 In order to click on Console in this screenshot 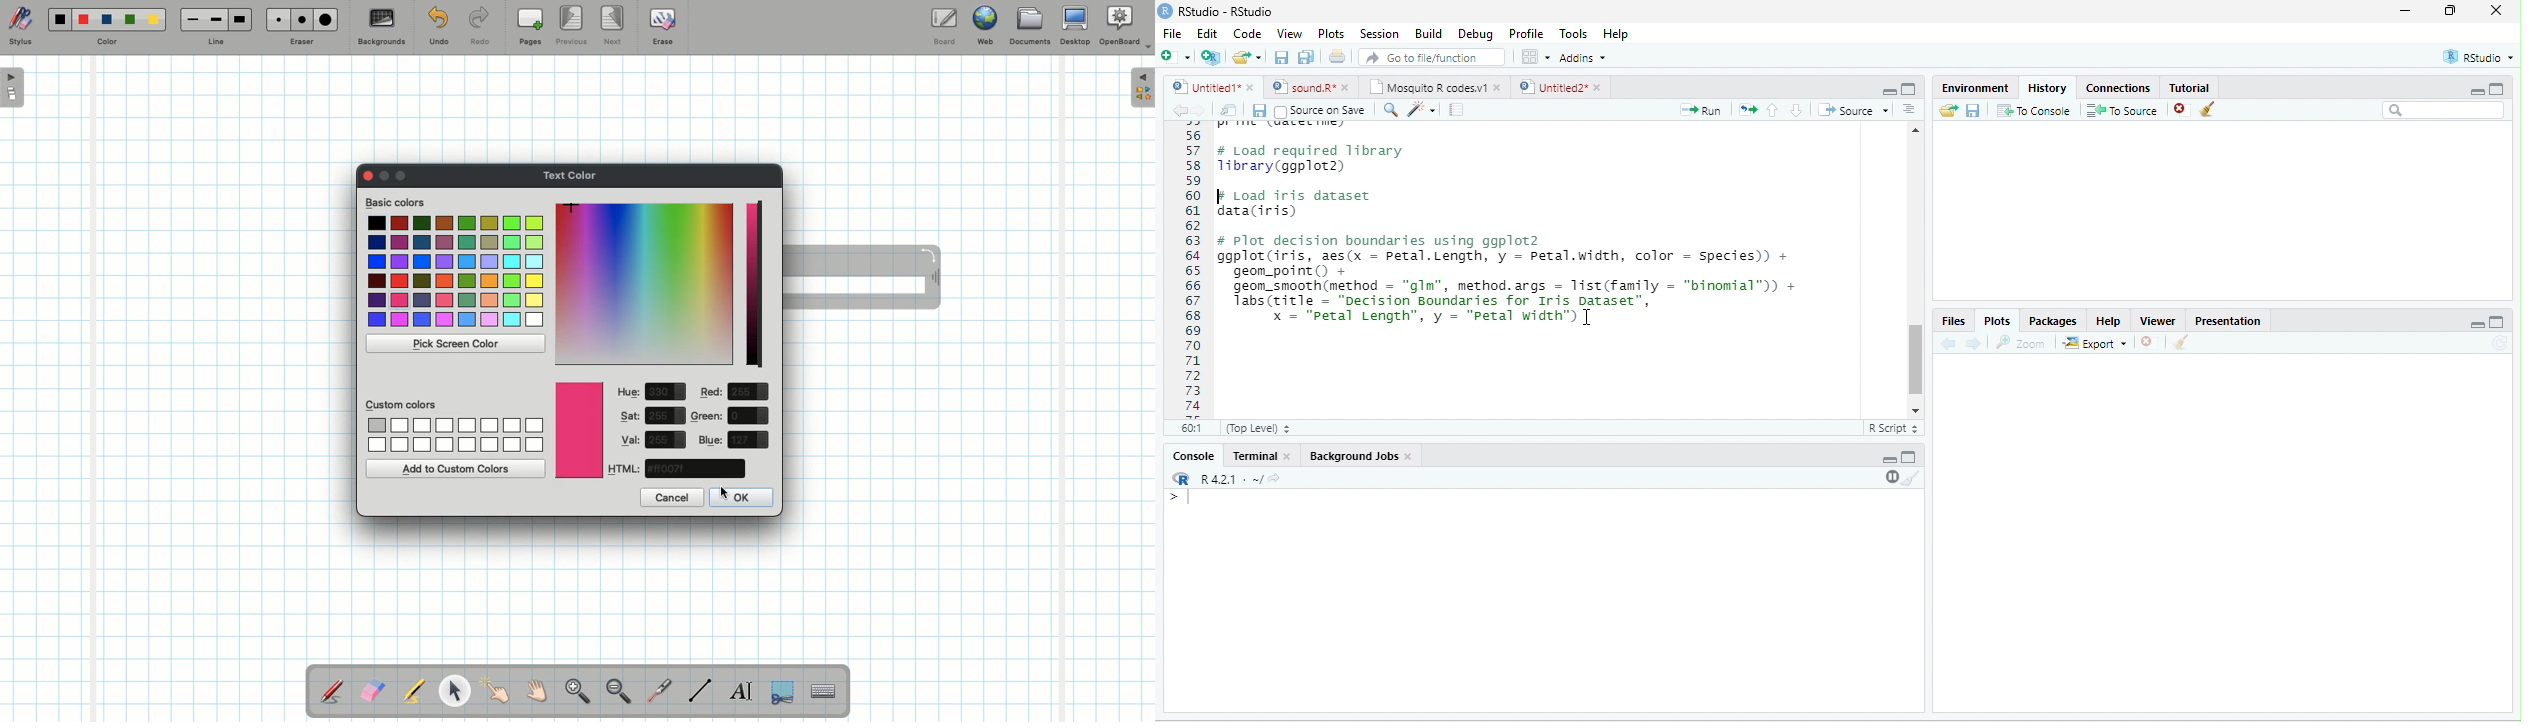, I will do `click(1193, 455)`.